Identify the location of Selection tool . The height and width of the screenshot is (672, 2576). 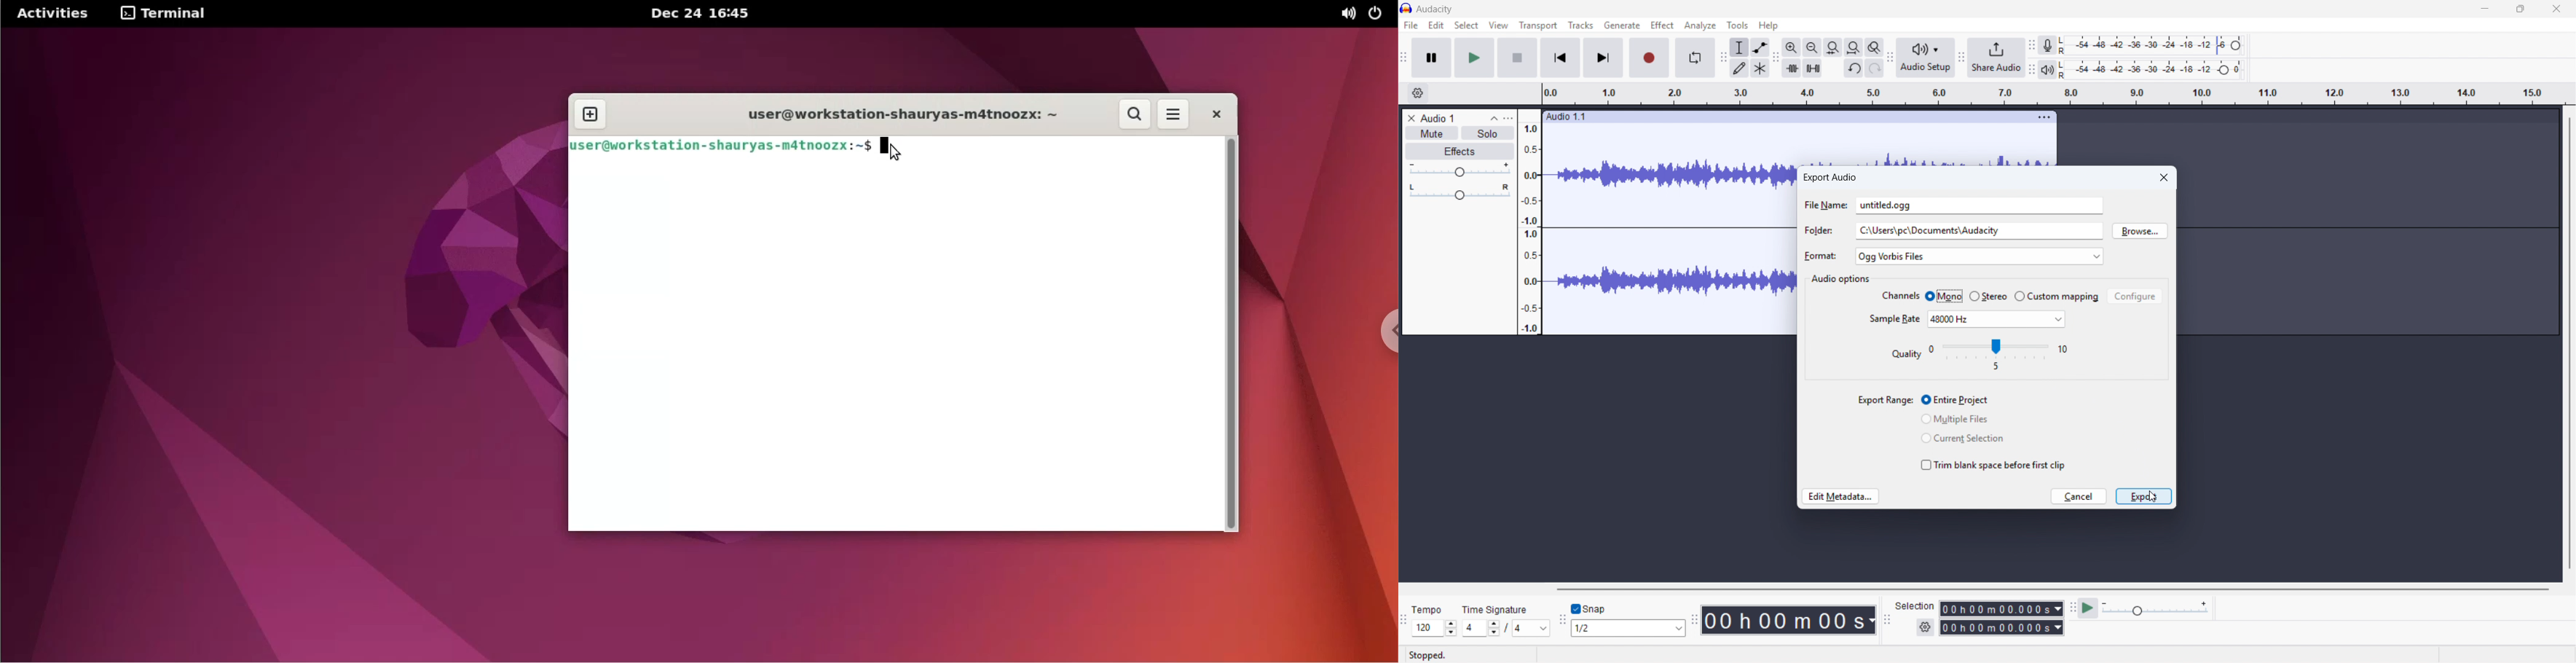
(1739, 47).